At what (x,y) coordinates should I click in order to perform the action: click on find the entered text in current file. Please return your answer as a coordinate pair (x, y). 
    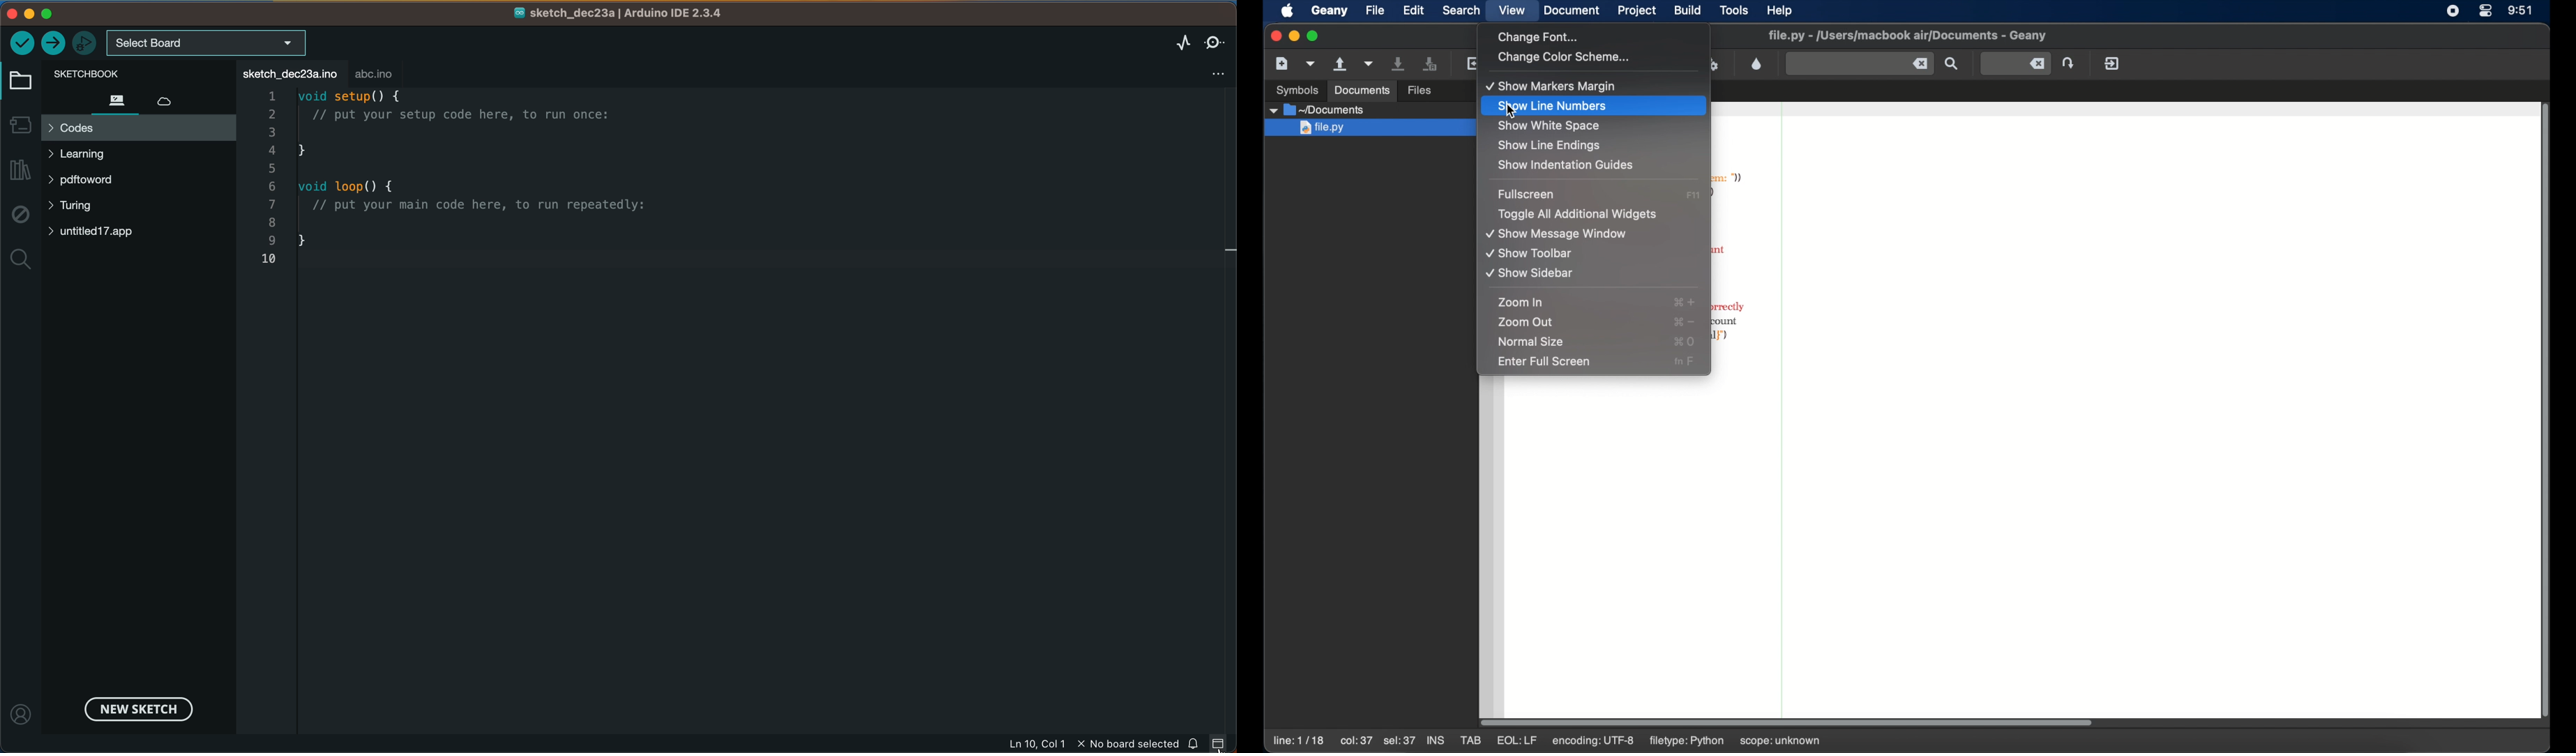
    Looking at the image, I should click on (1952, 64).